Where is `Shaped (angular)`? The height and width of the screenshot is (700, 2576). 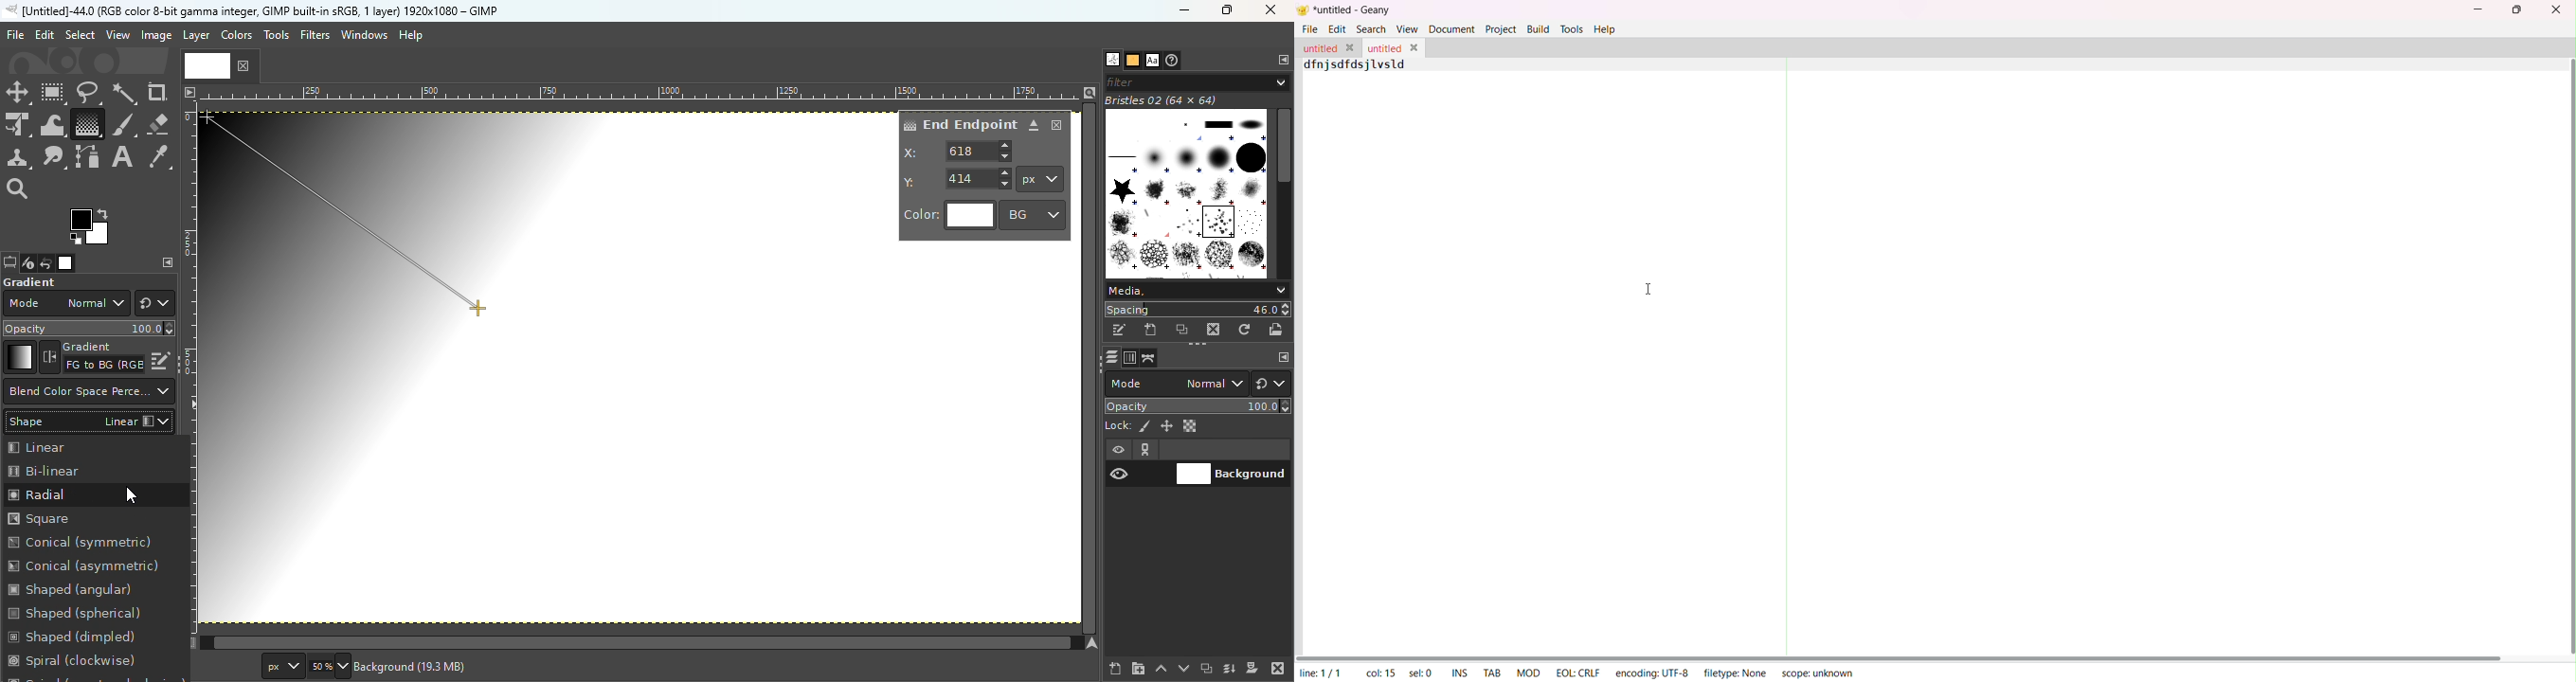
Shaped (angular) is located at coordinates (71, 589).